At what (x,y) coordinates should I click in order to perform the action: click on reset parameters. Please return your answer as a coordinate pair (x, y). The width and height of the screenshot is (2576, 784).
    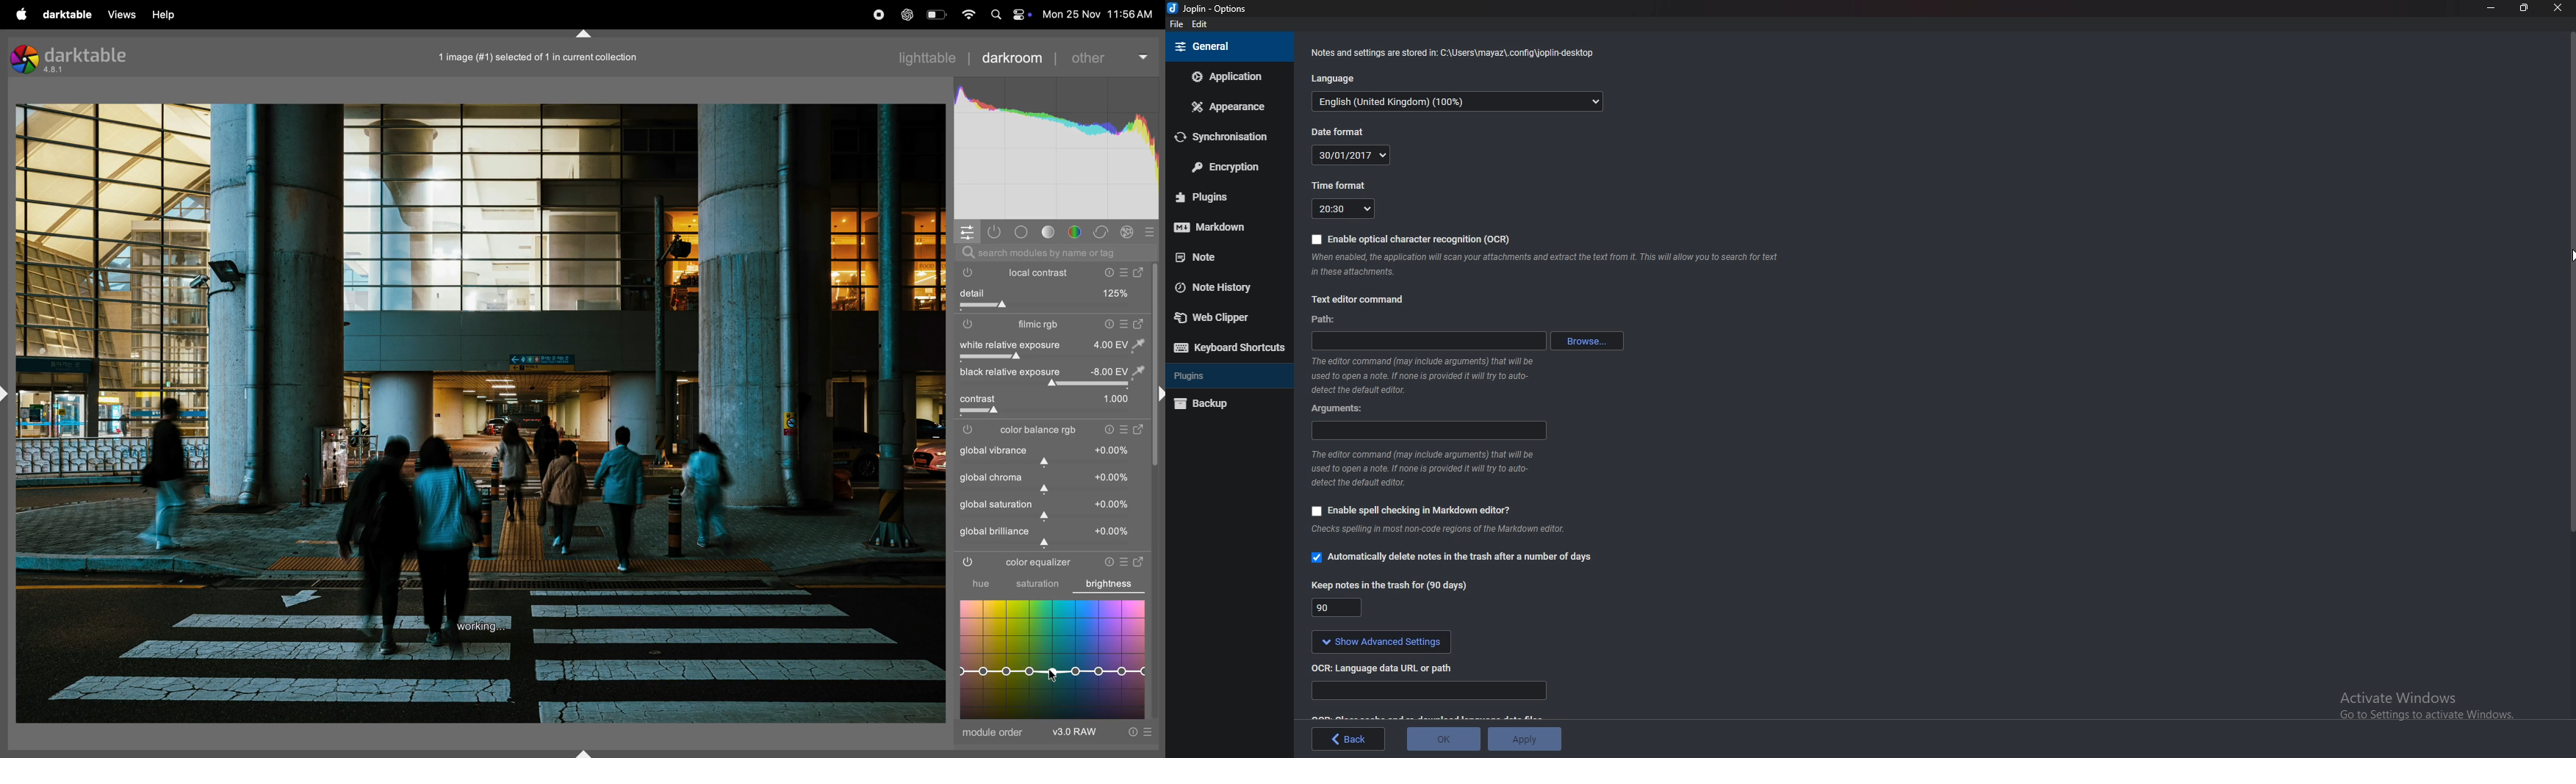
    Looking at the image, I should click on (1107, 324).